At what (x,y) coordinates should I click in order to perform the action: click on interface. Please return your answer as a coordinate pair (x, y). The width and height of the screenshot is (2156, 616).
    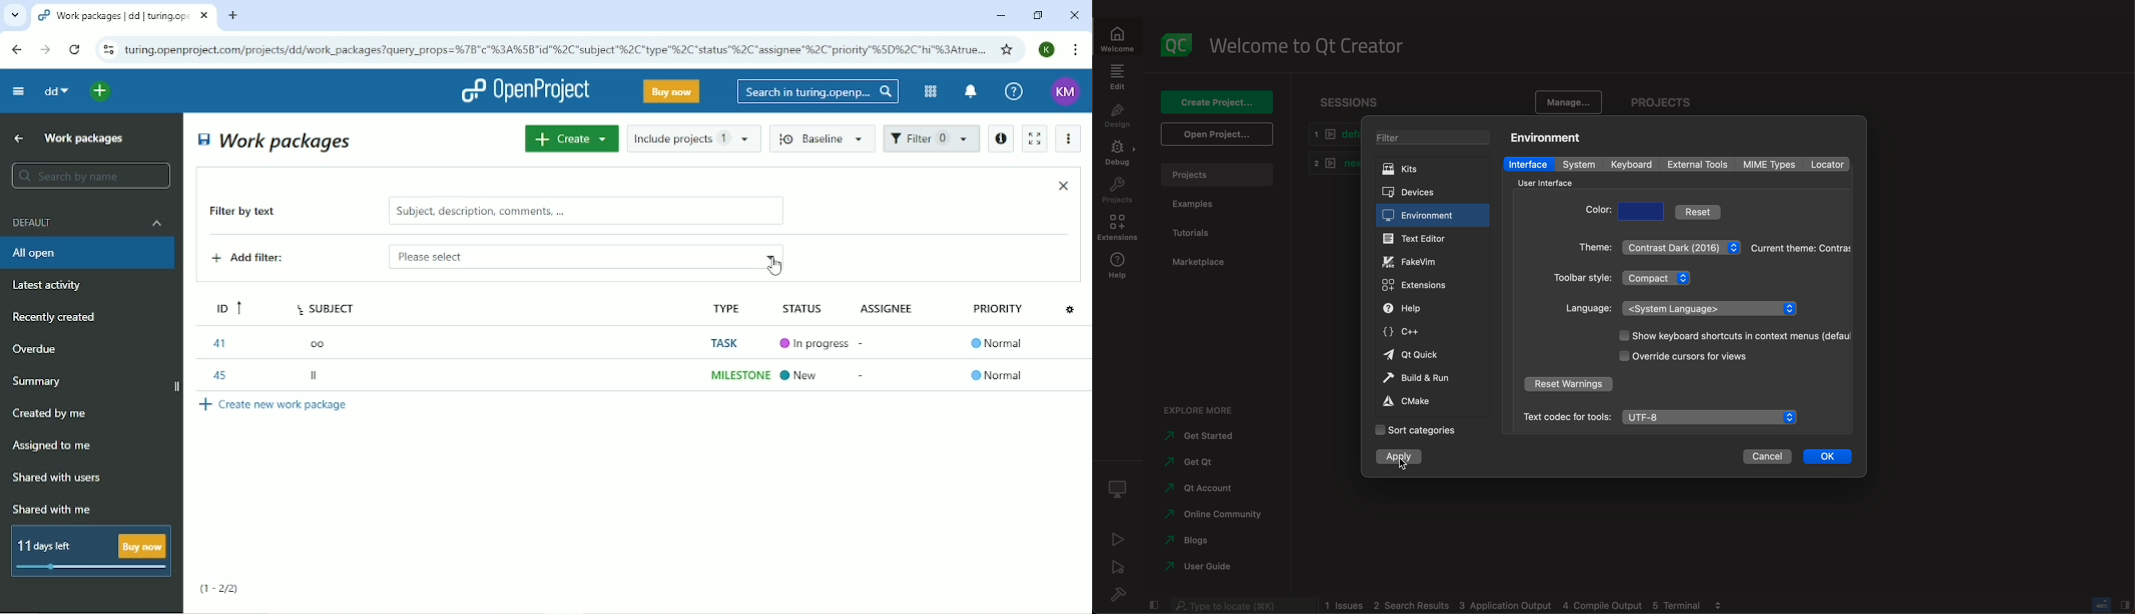
    Looking at the image, I should click on (1530, 164).